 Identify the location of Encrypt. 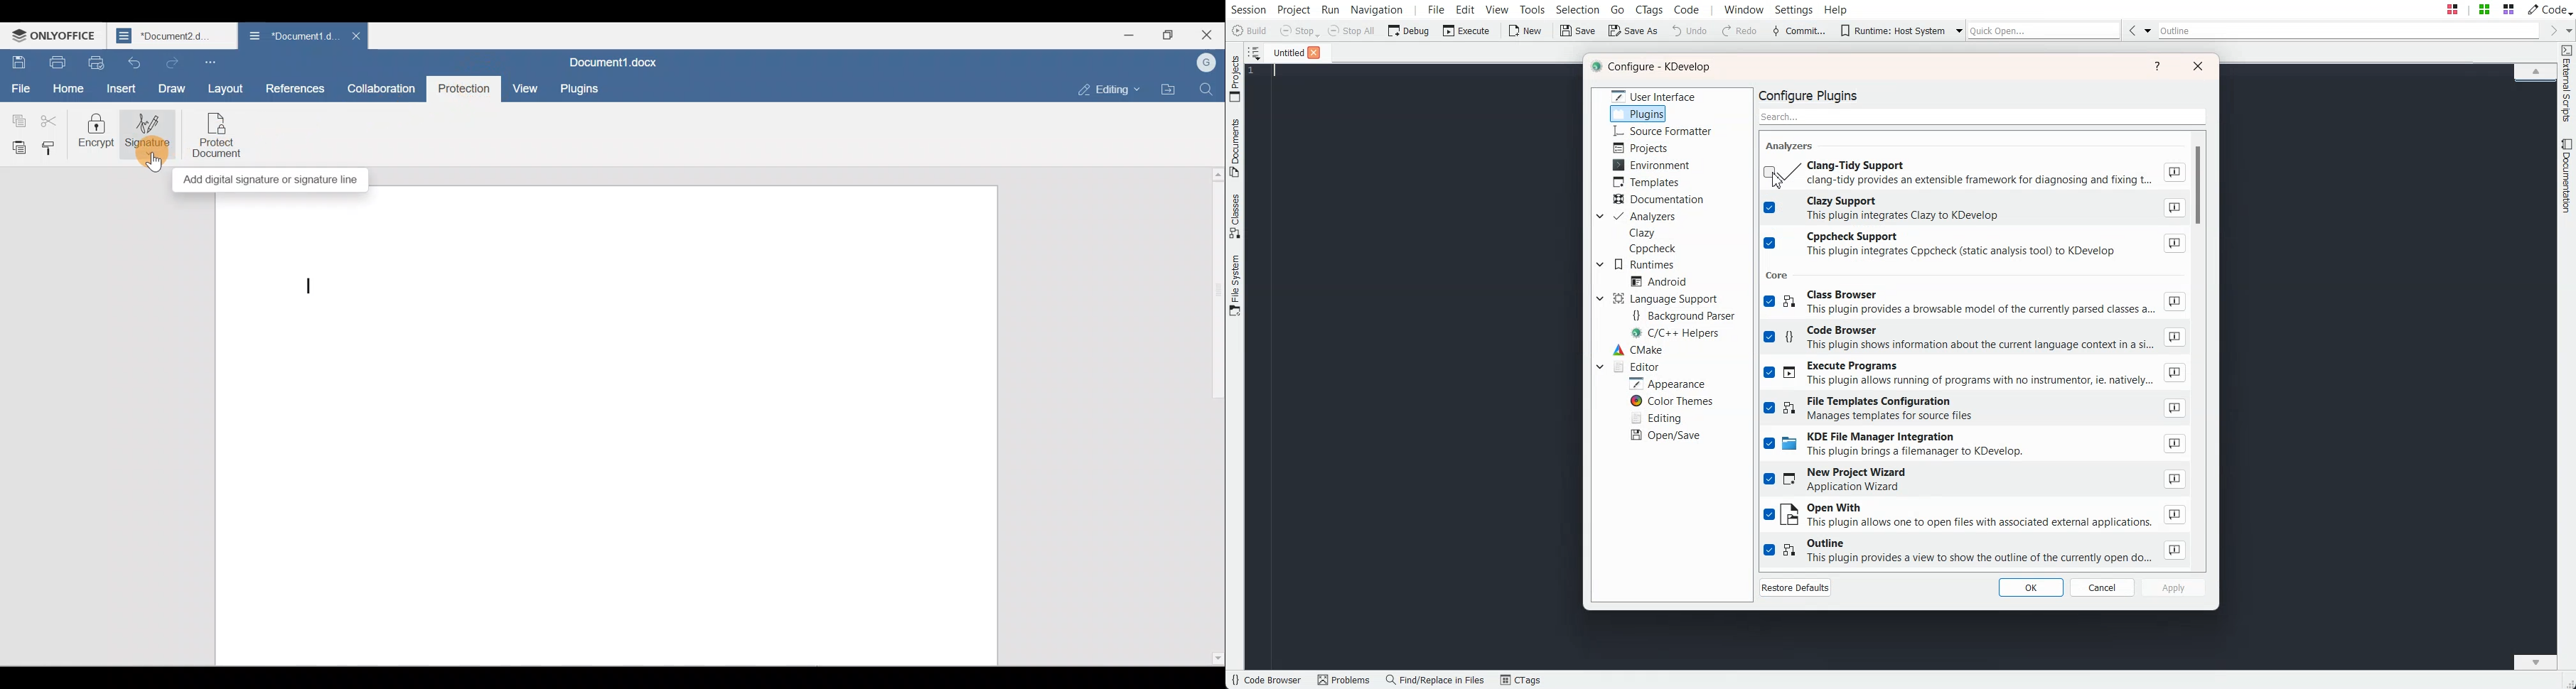
(98, 134).